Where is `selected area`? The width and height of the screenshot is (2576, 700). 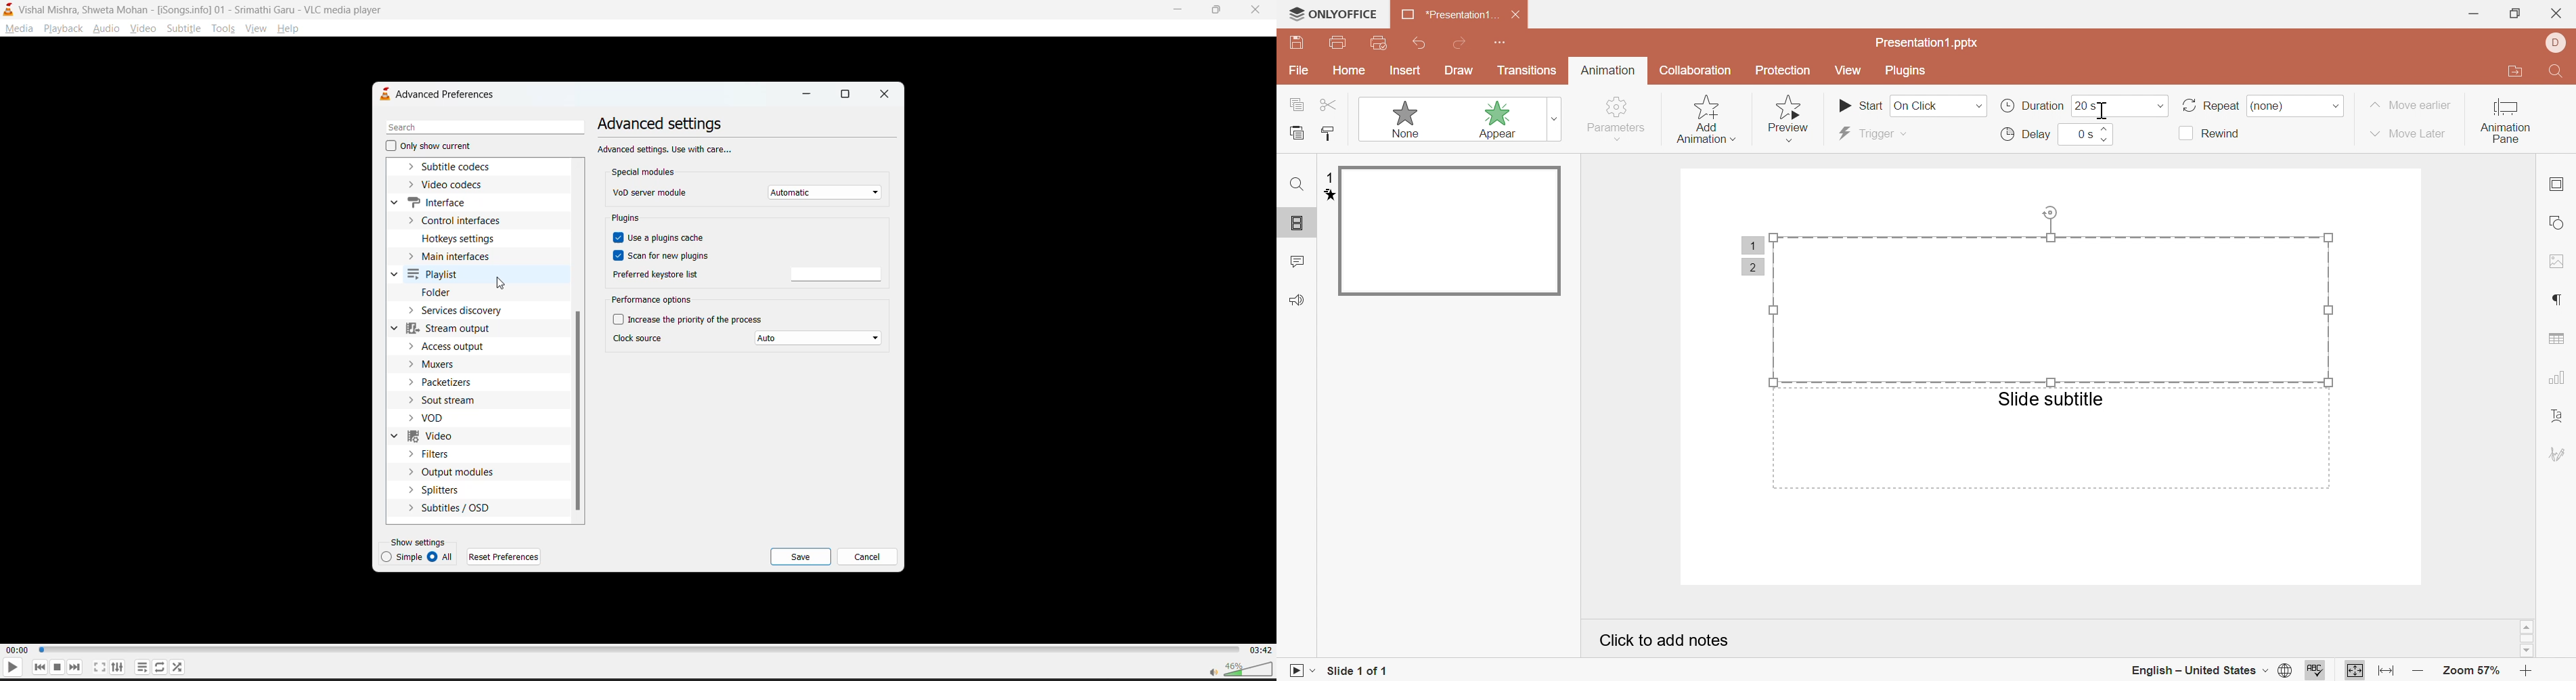
selected area is located at coordinates (2052, 292).